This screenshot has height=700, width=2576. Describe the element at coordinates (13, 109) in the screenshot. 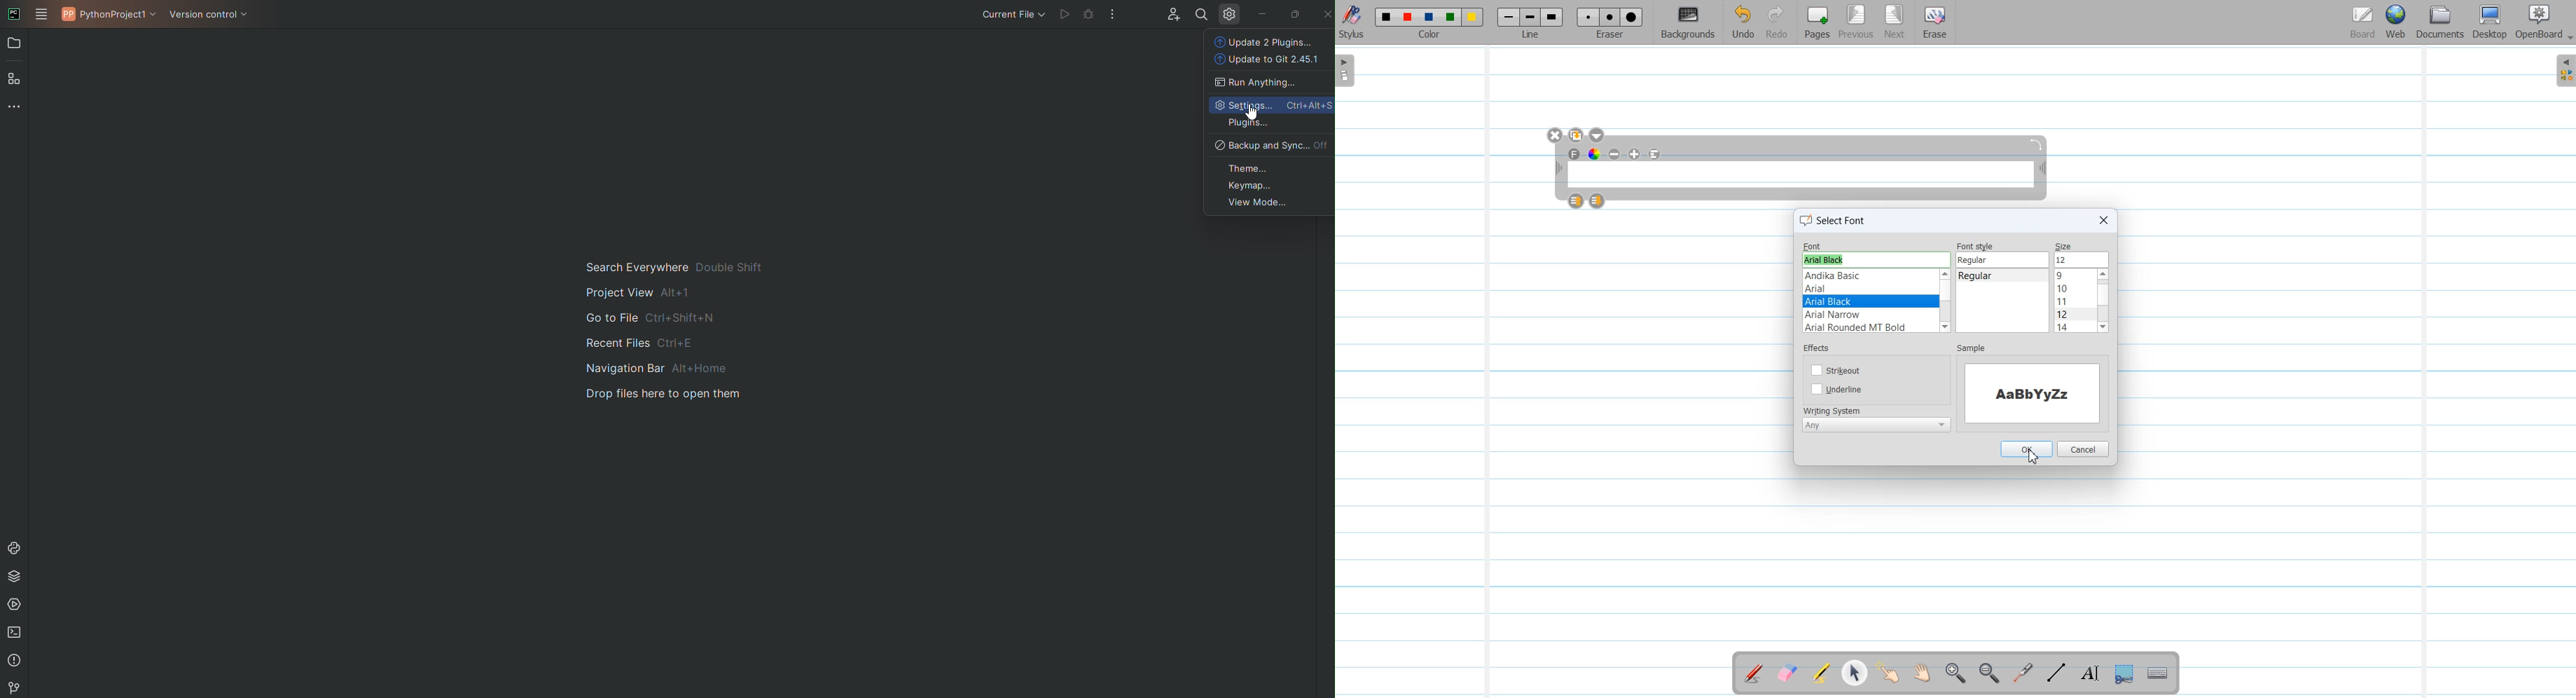

I see `More Tools` at that location.